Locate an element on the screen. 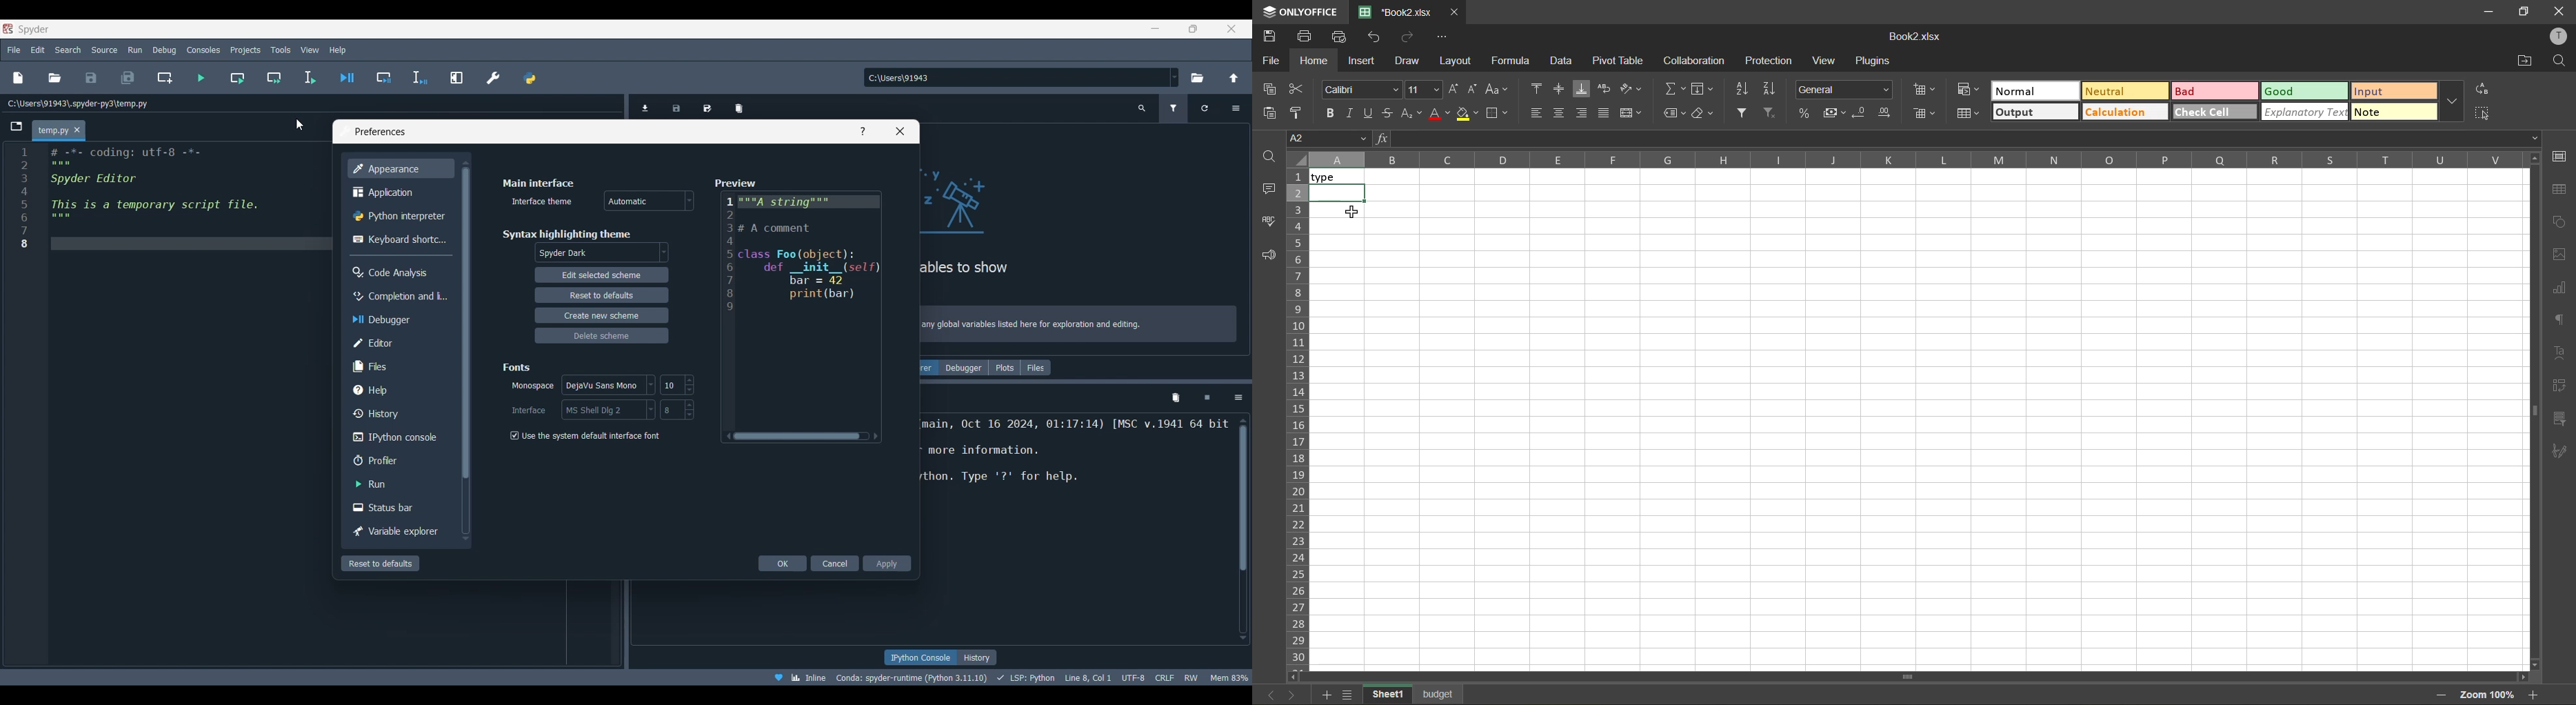  Debug selection or current line is located at coordinates (420, 78).